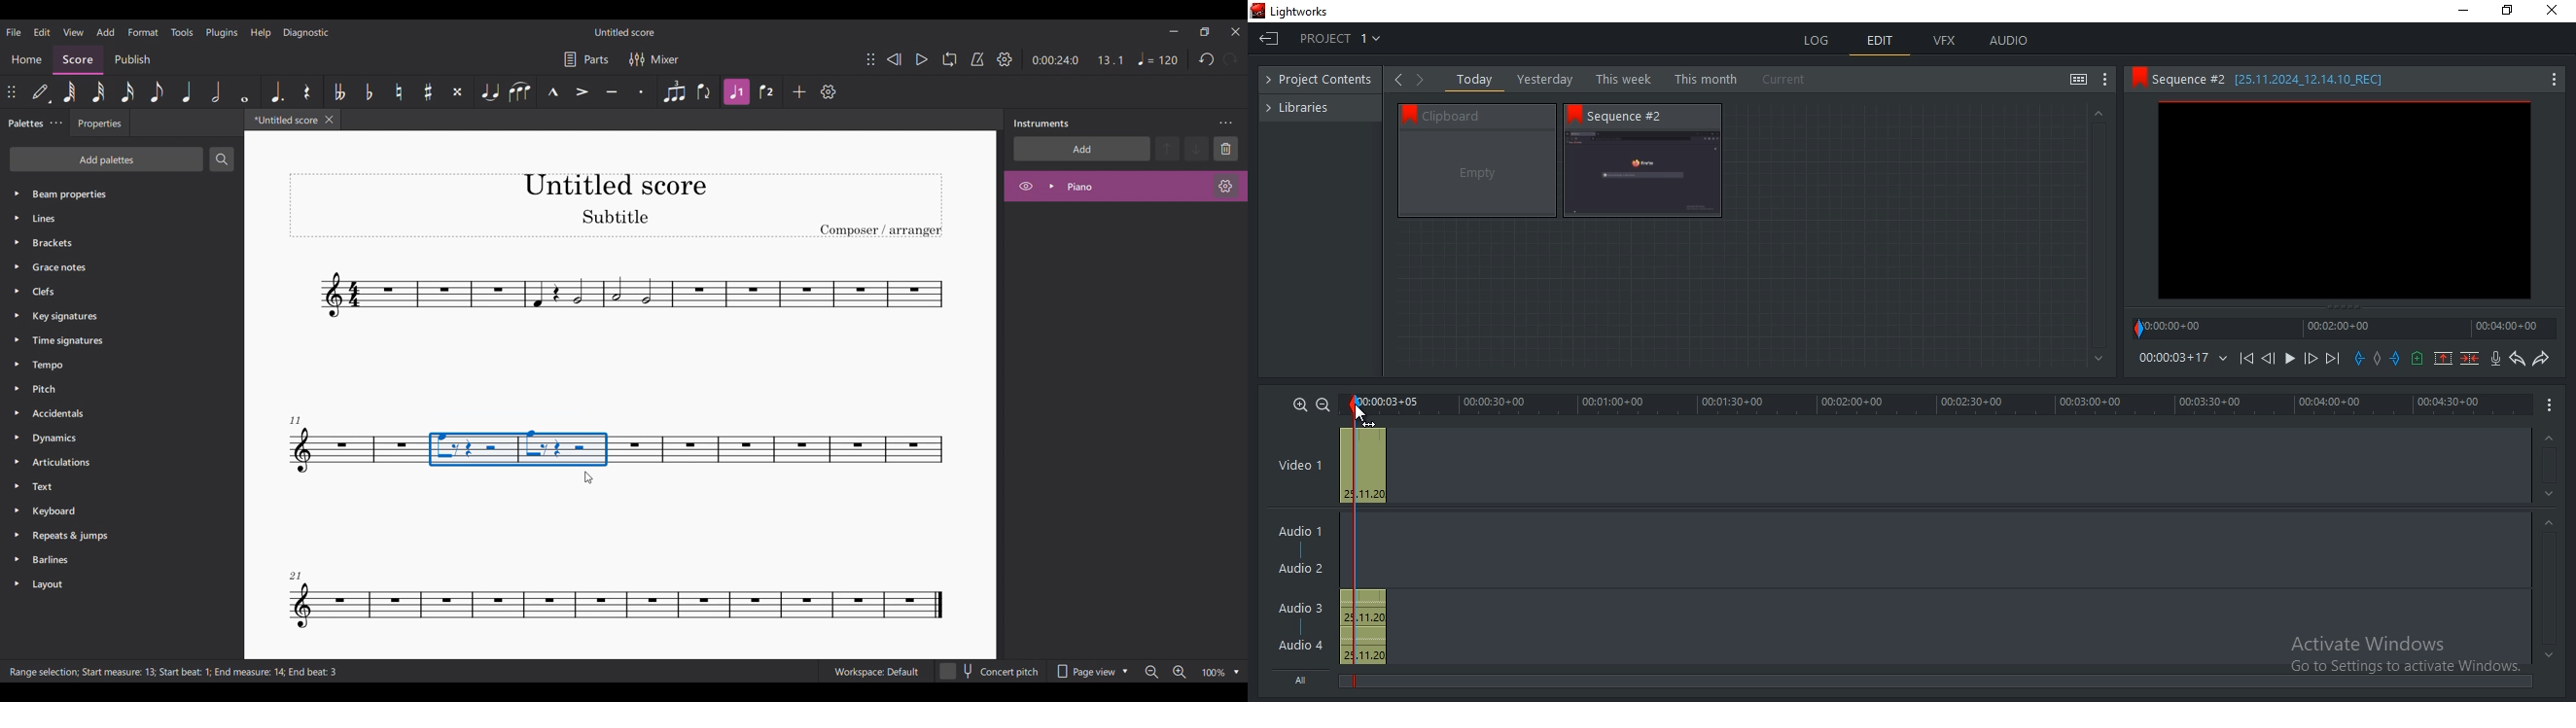 The width and height of the screenshot is (2576, 728). What do you see at coordinates (2540, 358) in the screenshot?
I see `redo` at bounding box center [2540, 358].